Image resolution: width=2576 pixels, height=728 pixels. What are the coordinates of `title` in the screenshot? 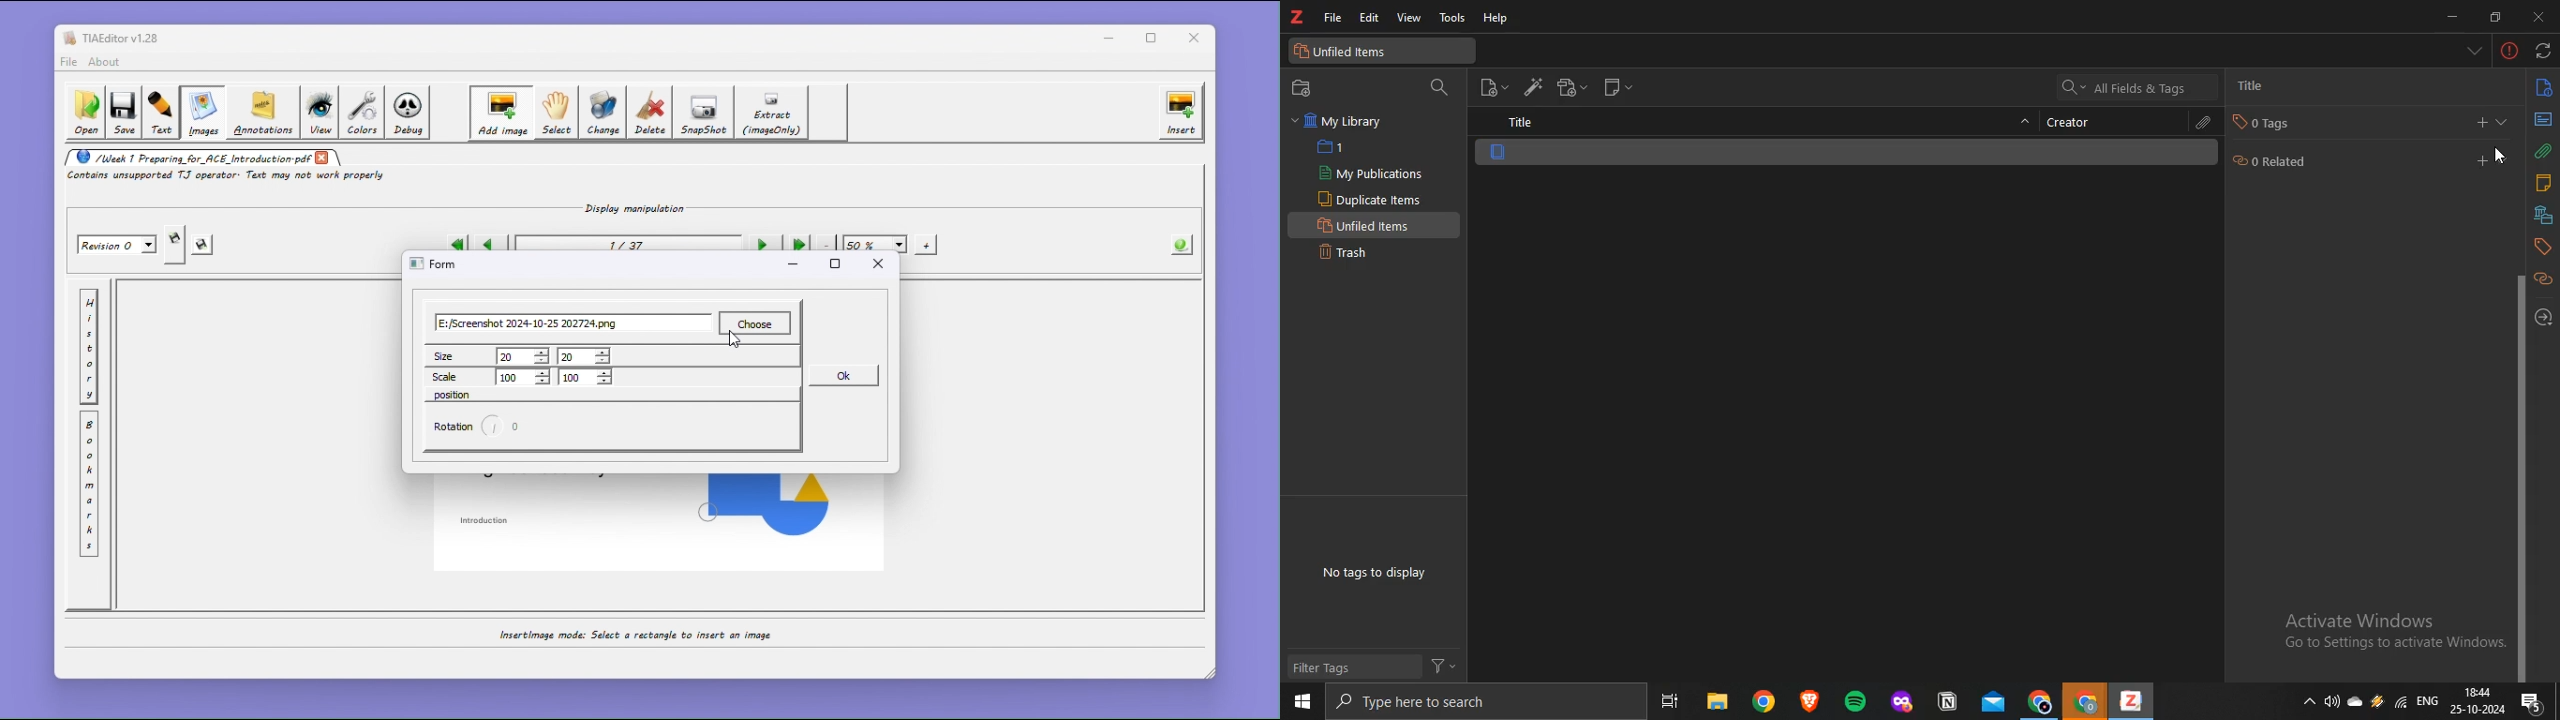 It's located at (2254, 86).